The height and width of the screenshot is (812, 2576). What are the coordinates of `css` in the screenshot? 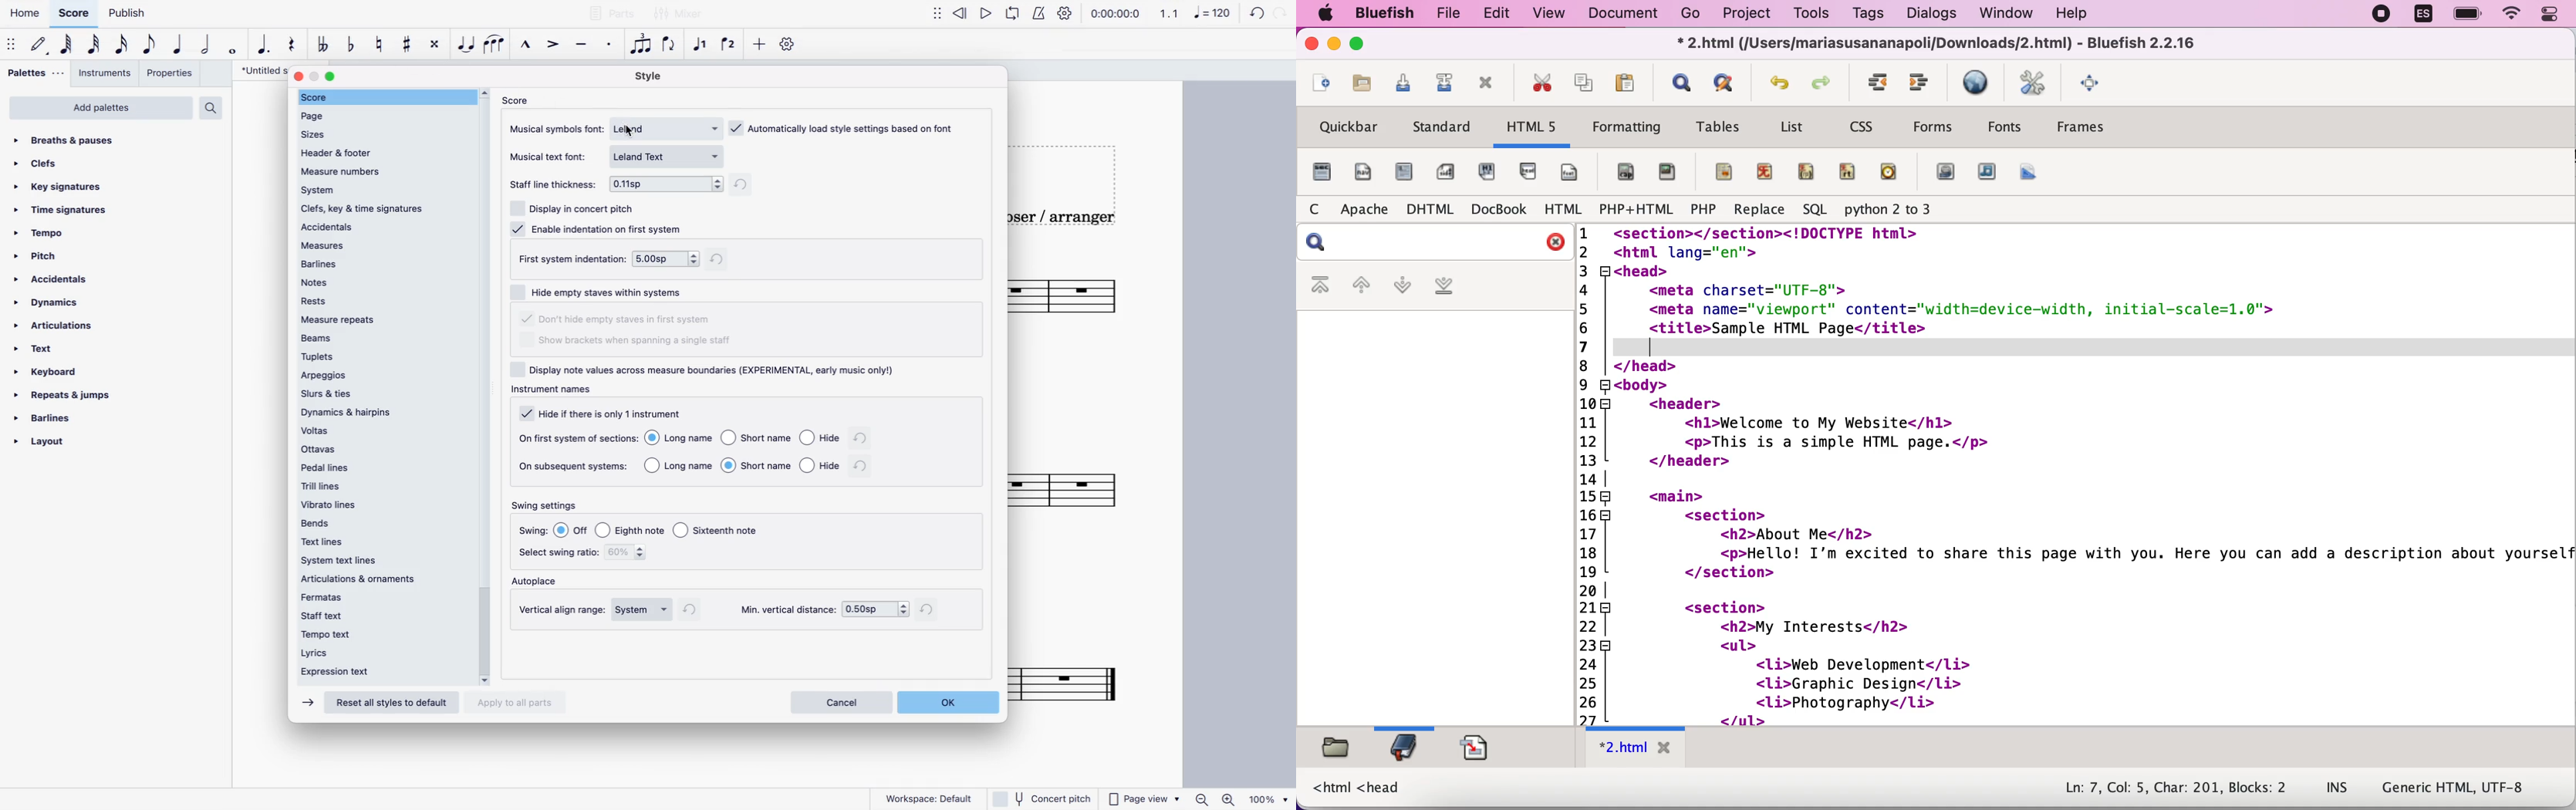 It's located at (1866, 125).